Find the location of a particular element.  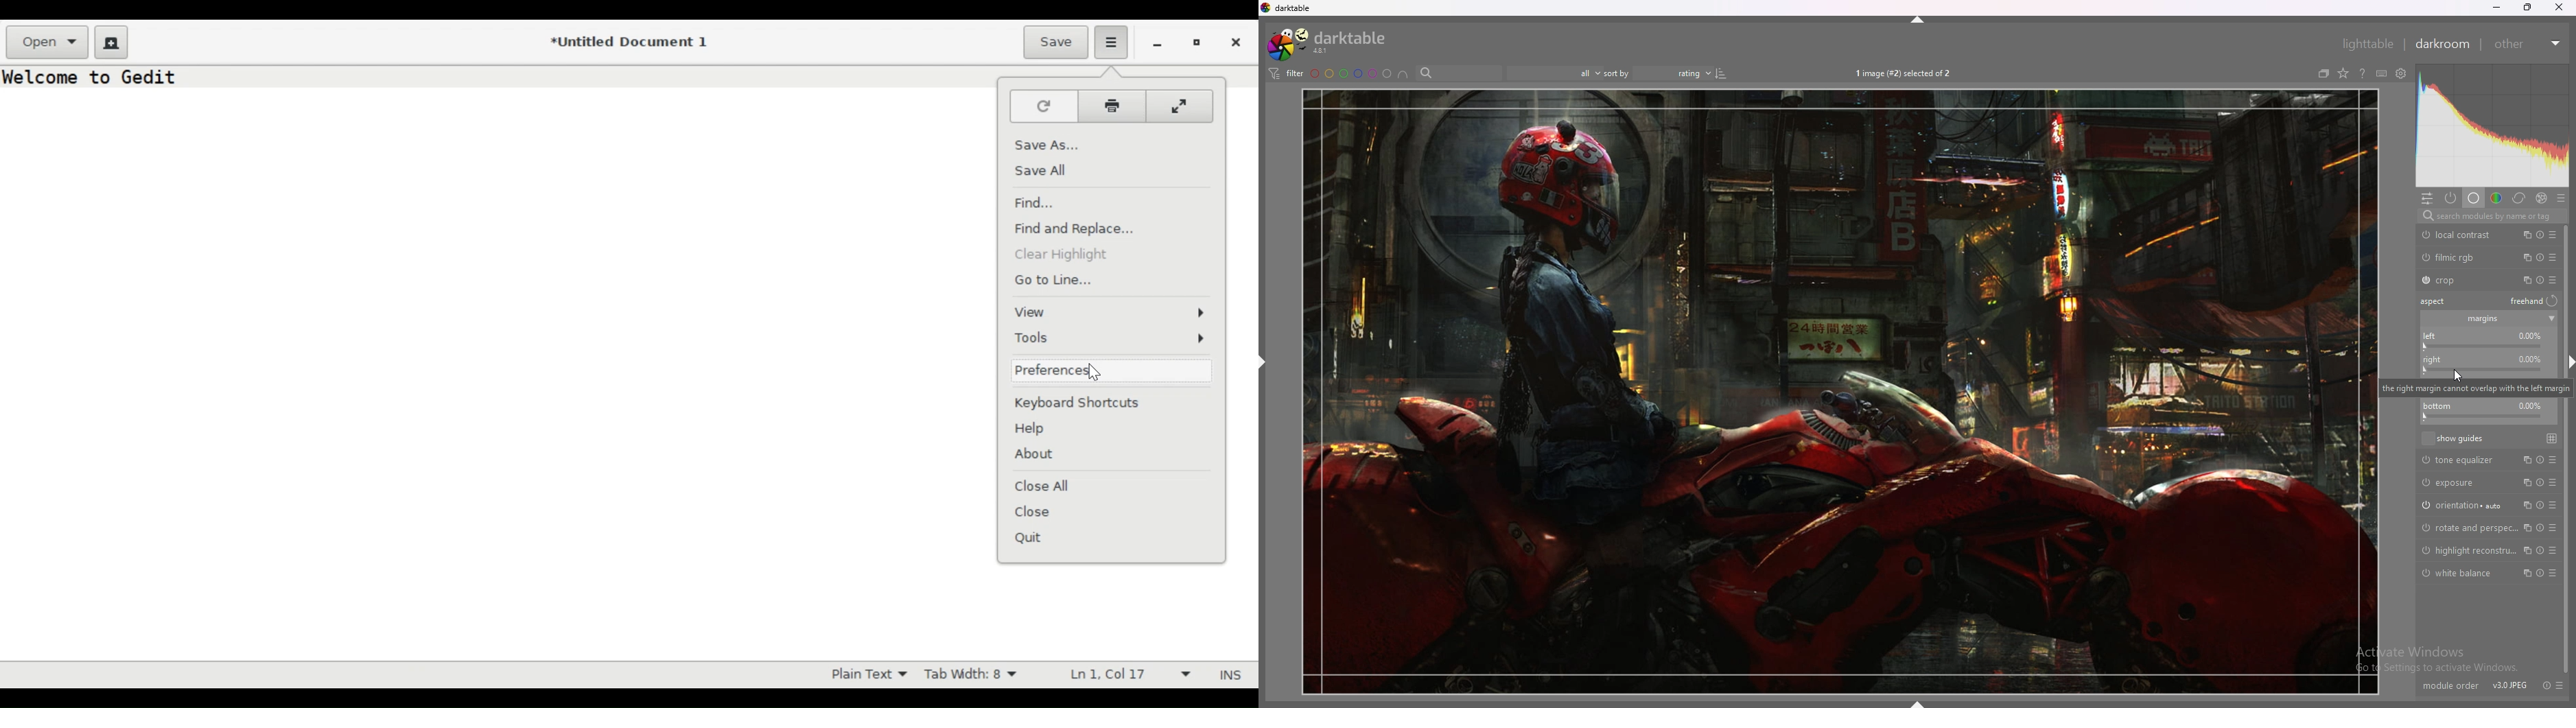

darkroom is located at coordinates (2442, 44).